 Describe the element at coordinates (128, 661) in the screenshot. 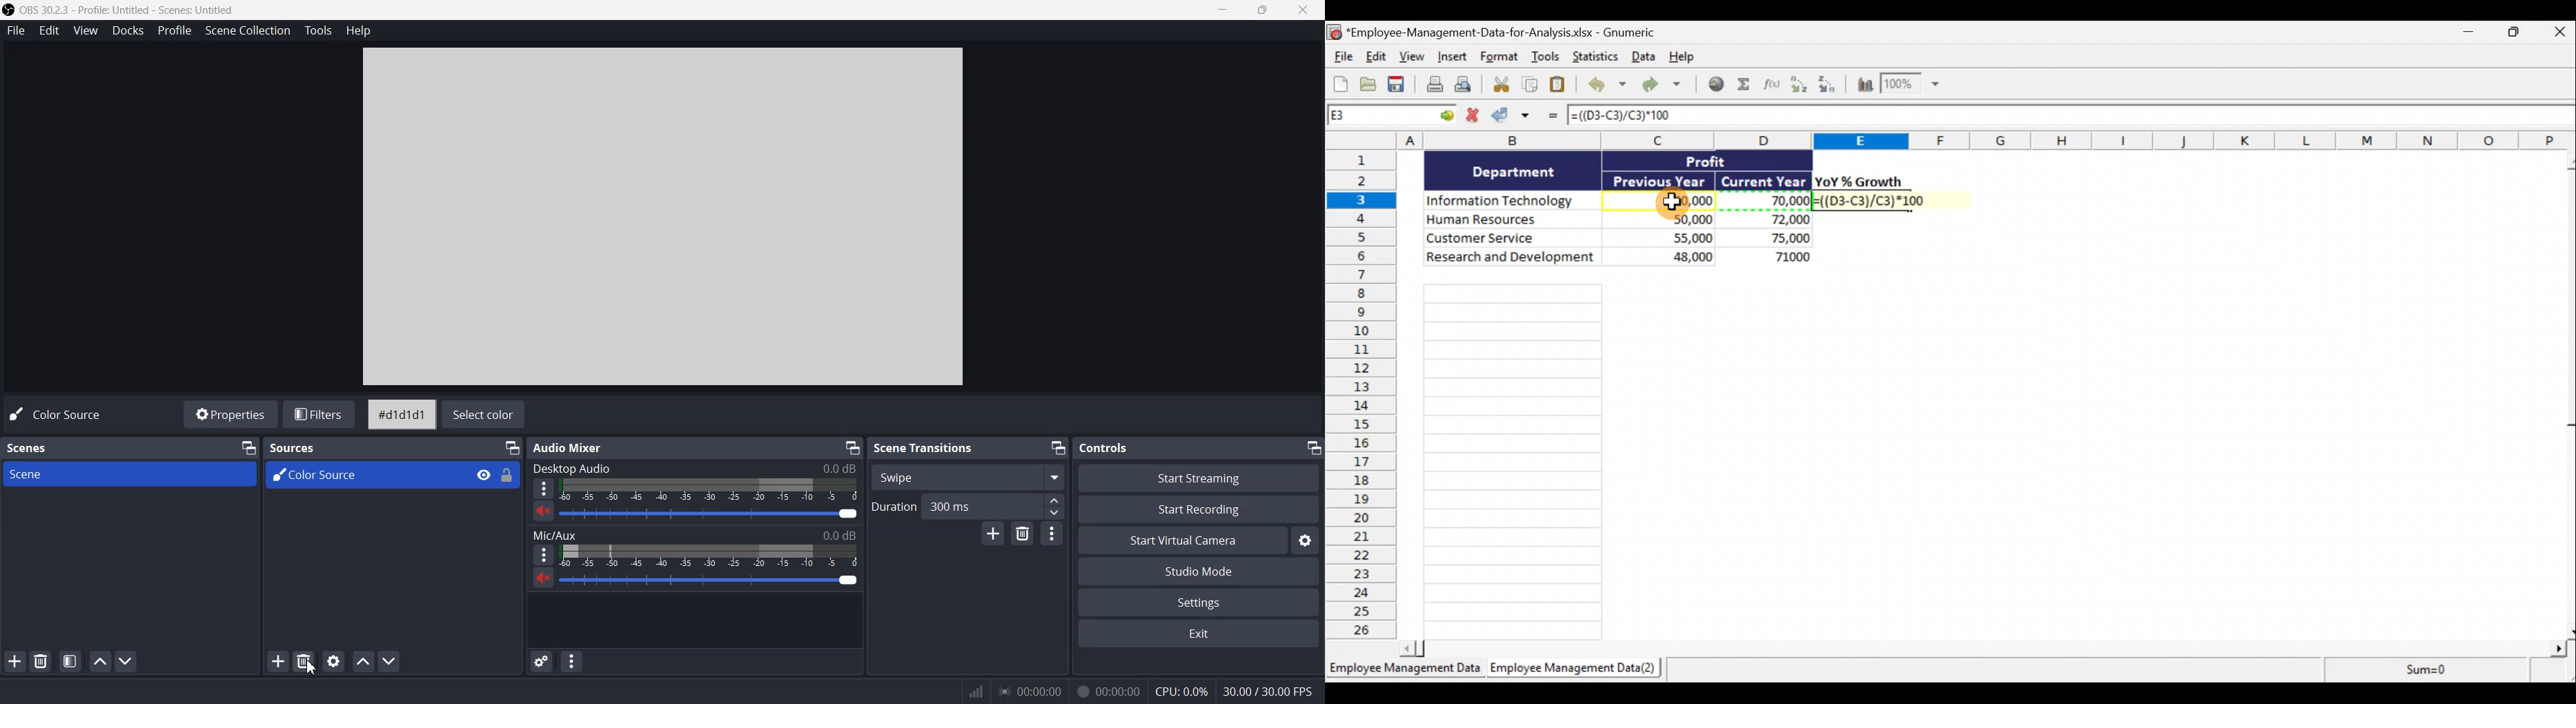

I see `Move scene Down` at that location.